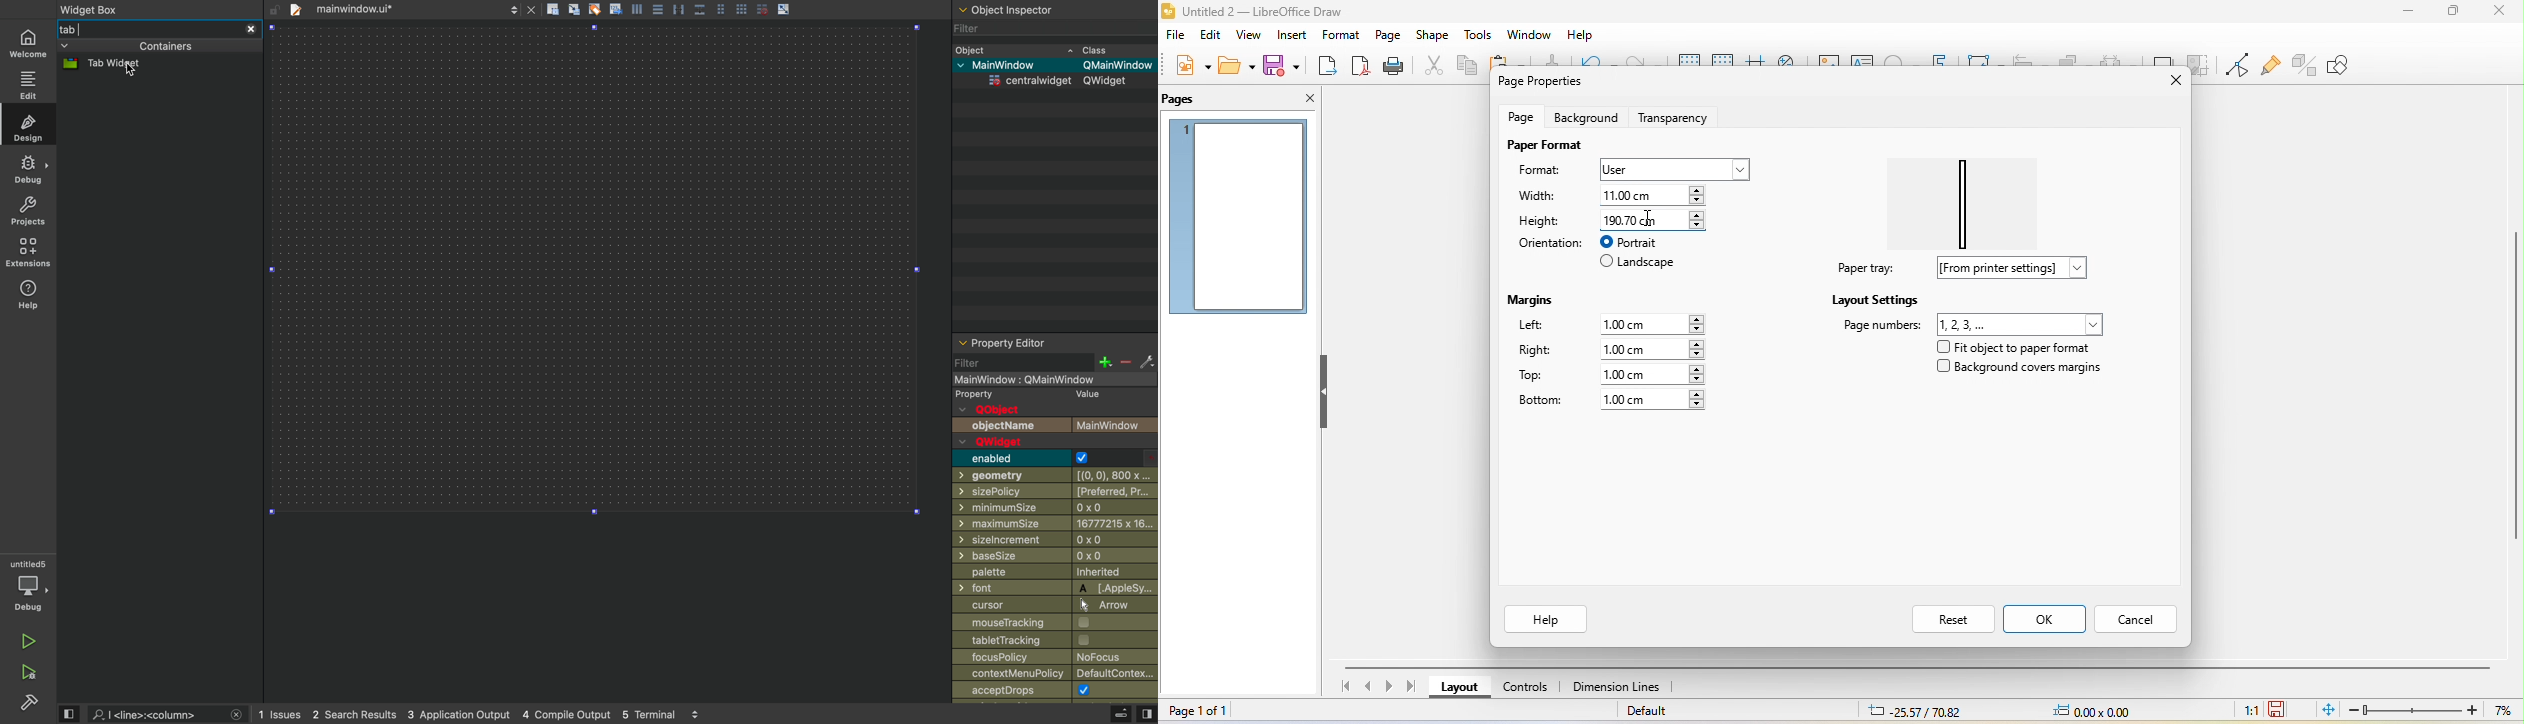  Describe the element at coordinates (1302, 98) in the screenshot. I see `close` at that location.